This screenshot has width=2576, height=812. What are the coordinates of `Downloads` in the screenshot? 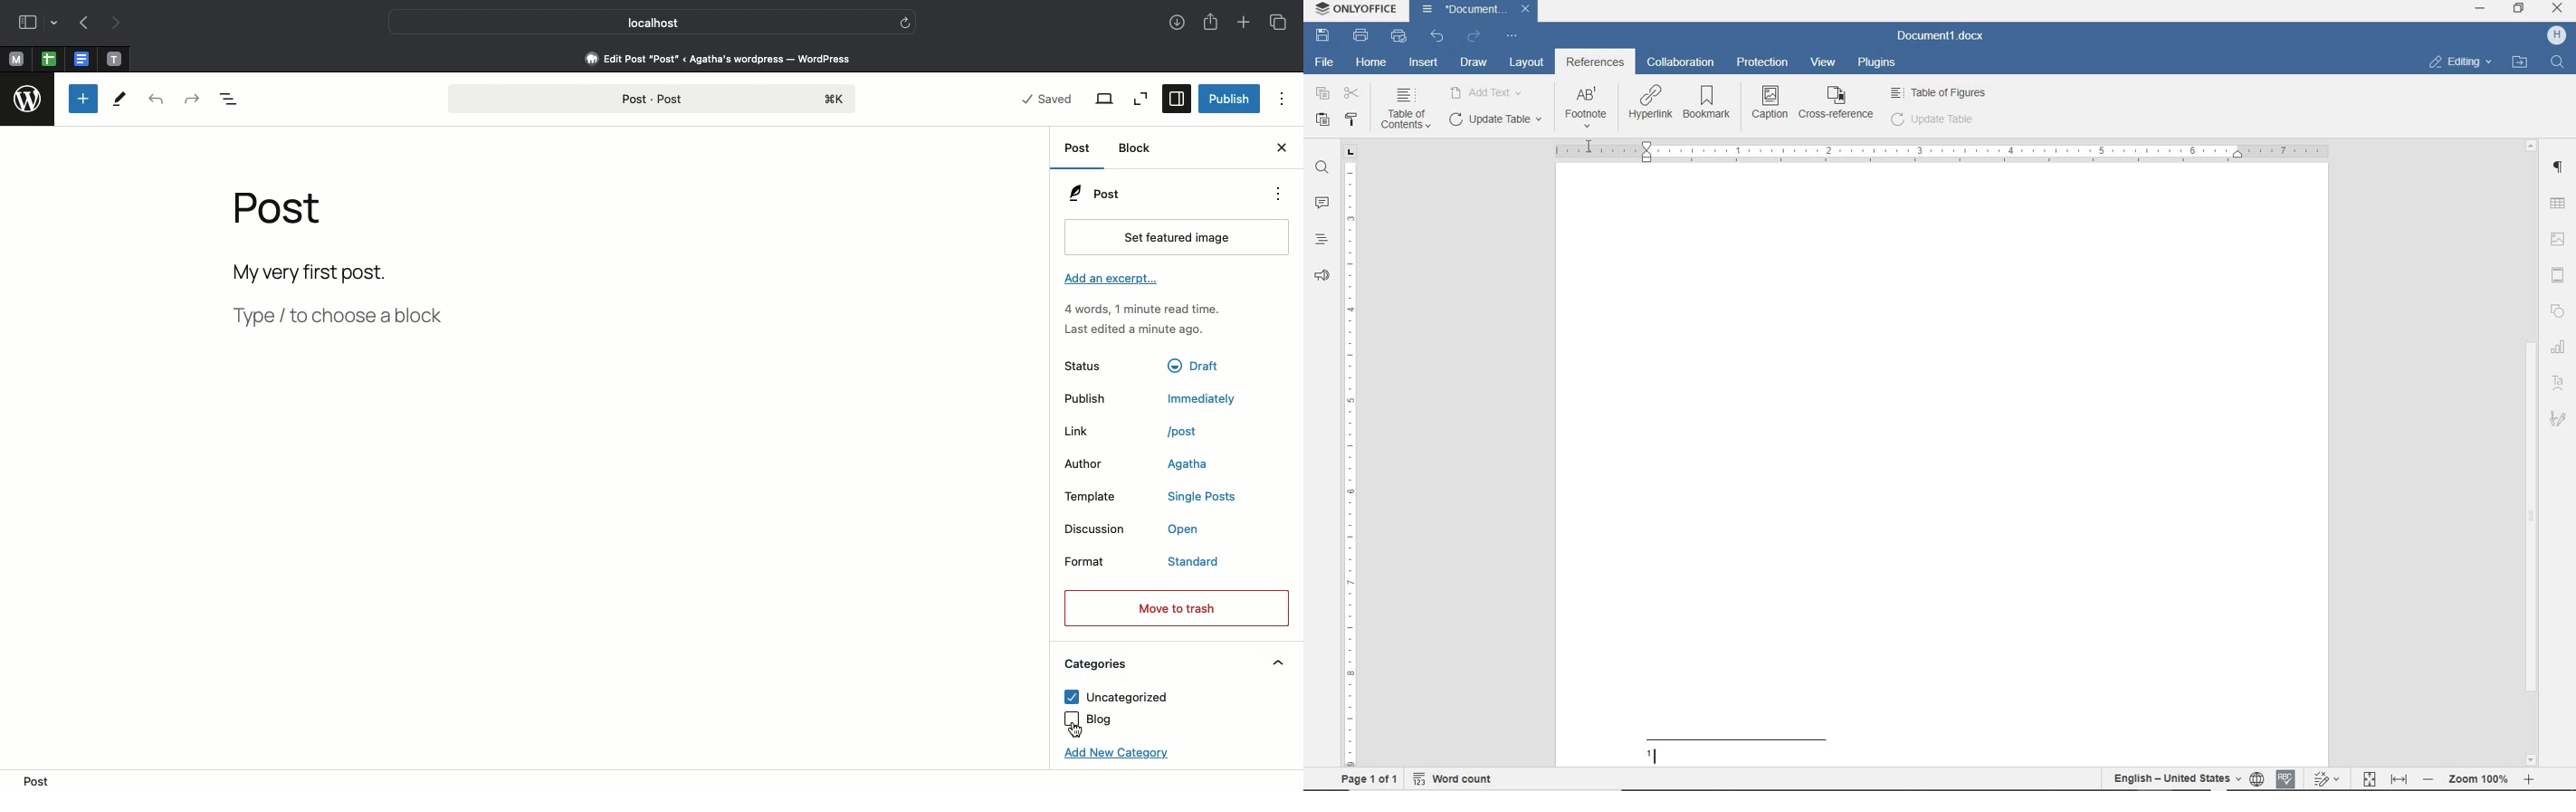 It's located at (1174, 24).